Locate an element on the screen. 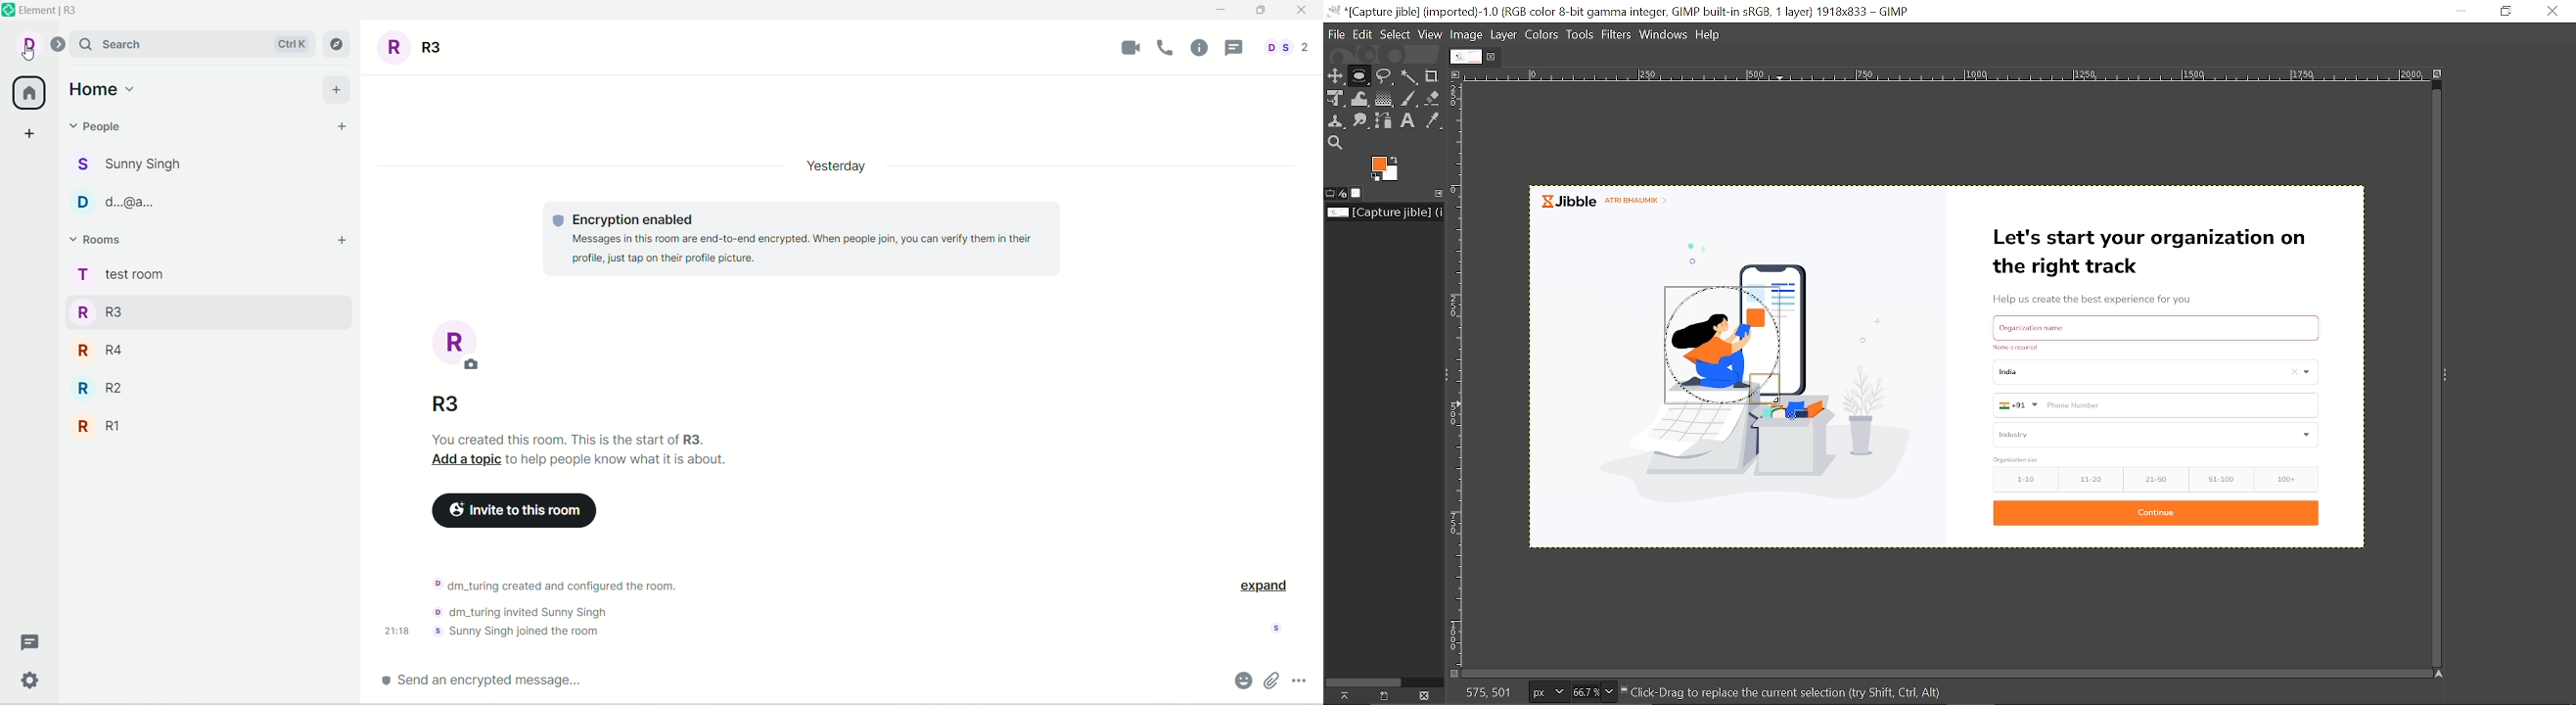  Access the image menu is located at coordinates (1459, 75).